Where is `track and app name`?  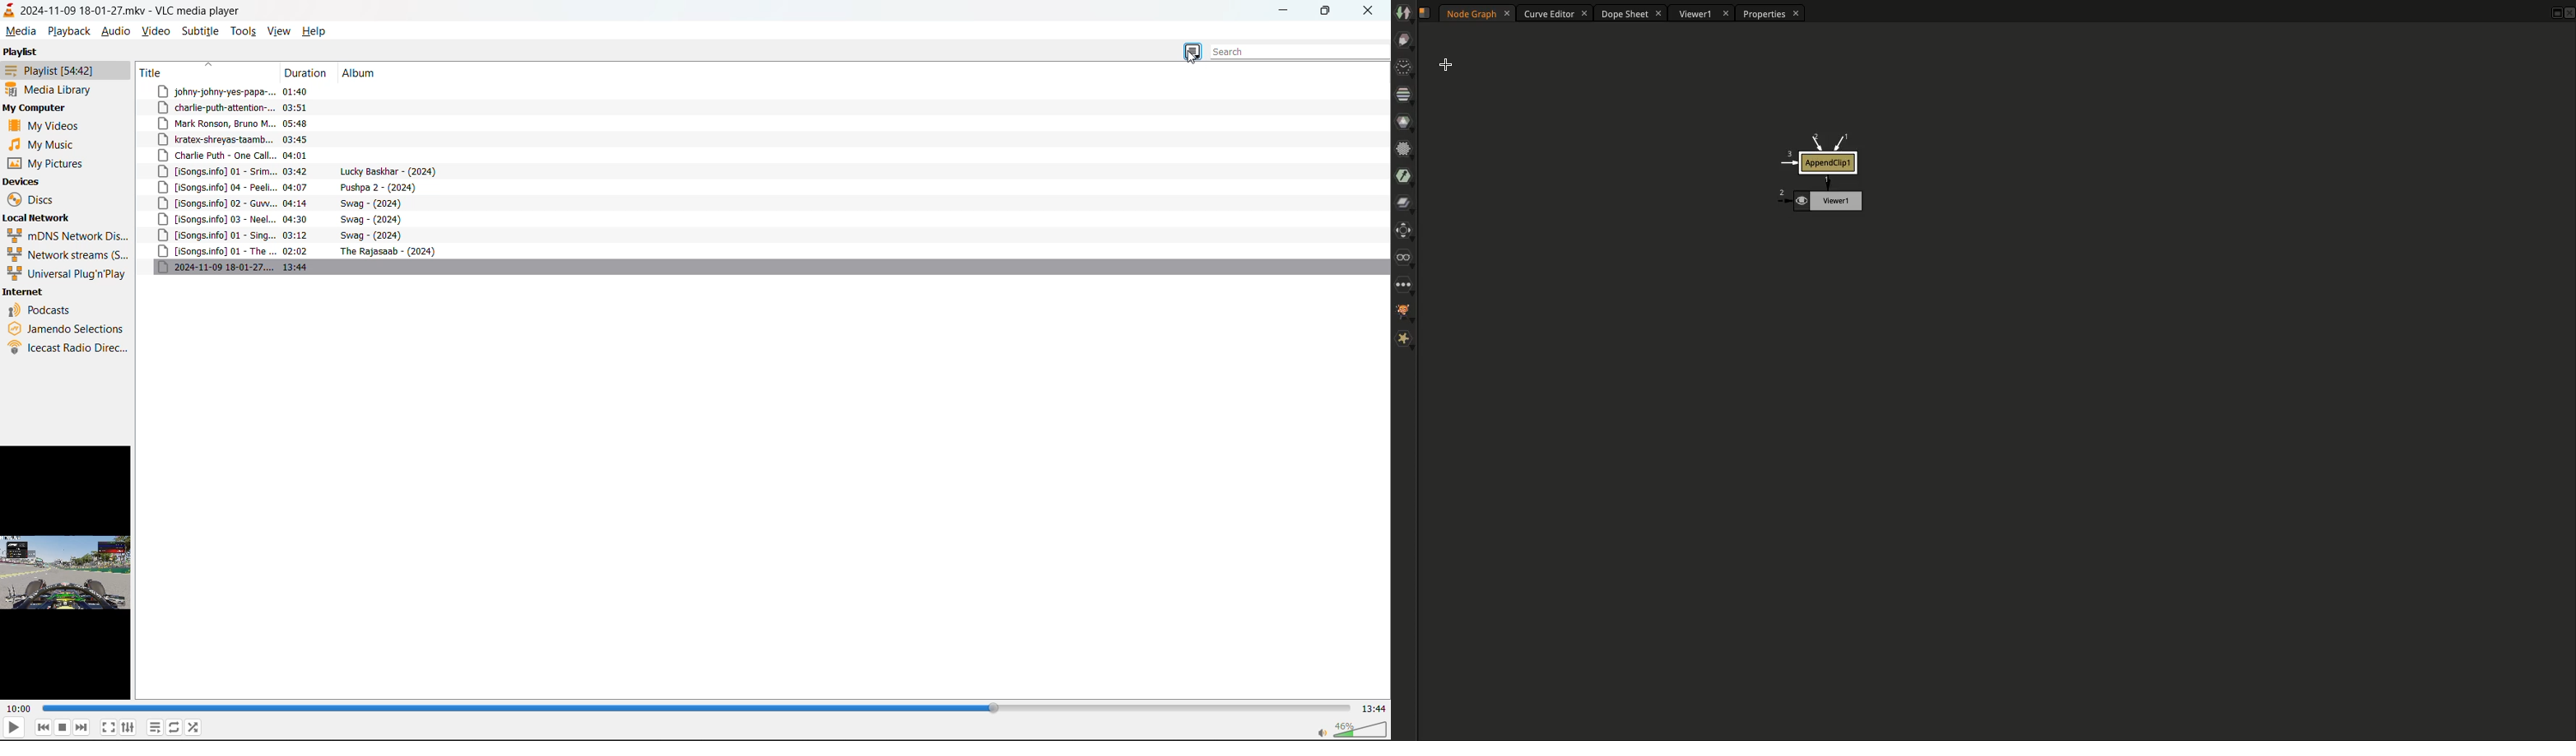
track and app name is located at coordinates (121, 10).